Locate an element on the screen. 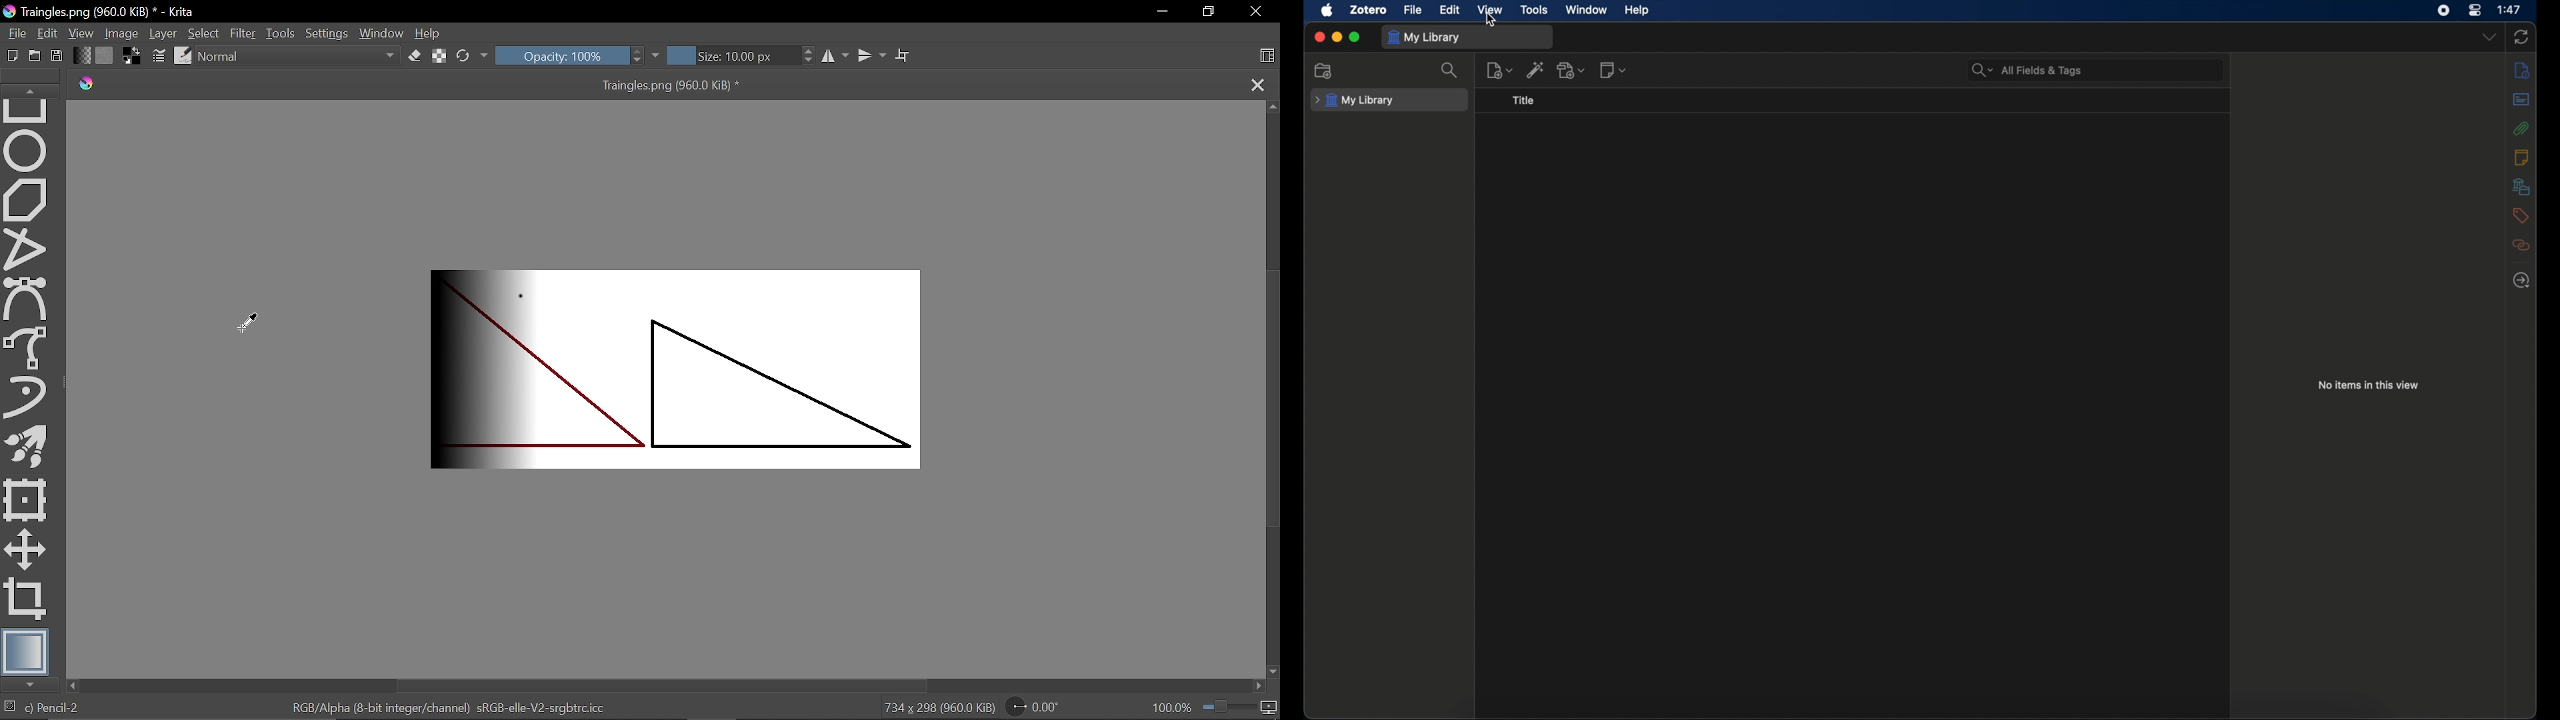  search is located at coordinates (1451, 69).